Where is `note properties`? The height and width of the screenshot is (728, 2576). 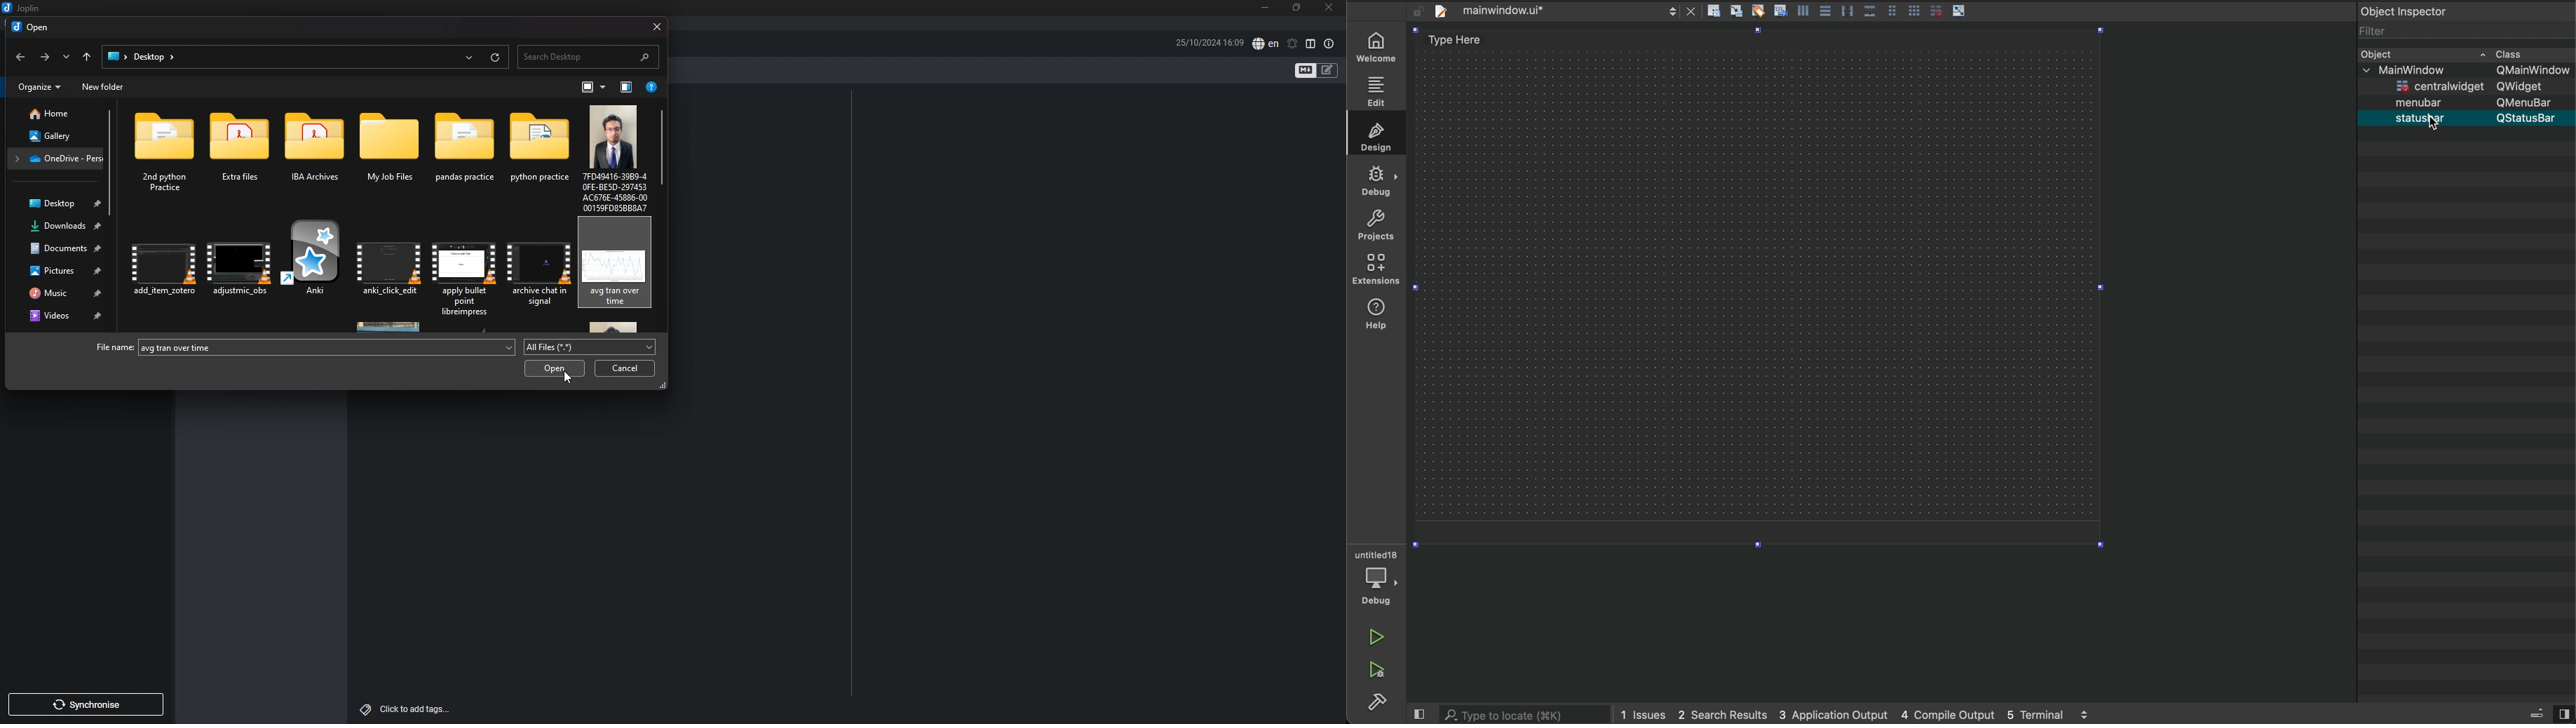 note properties is located at coordinates (1329, 44).